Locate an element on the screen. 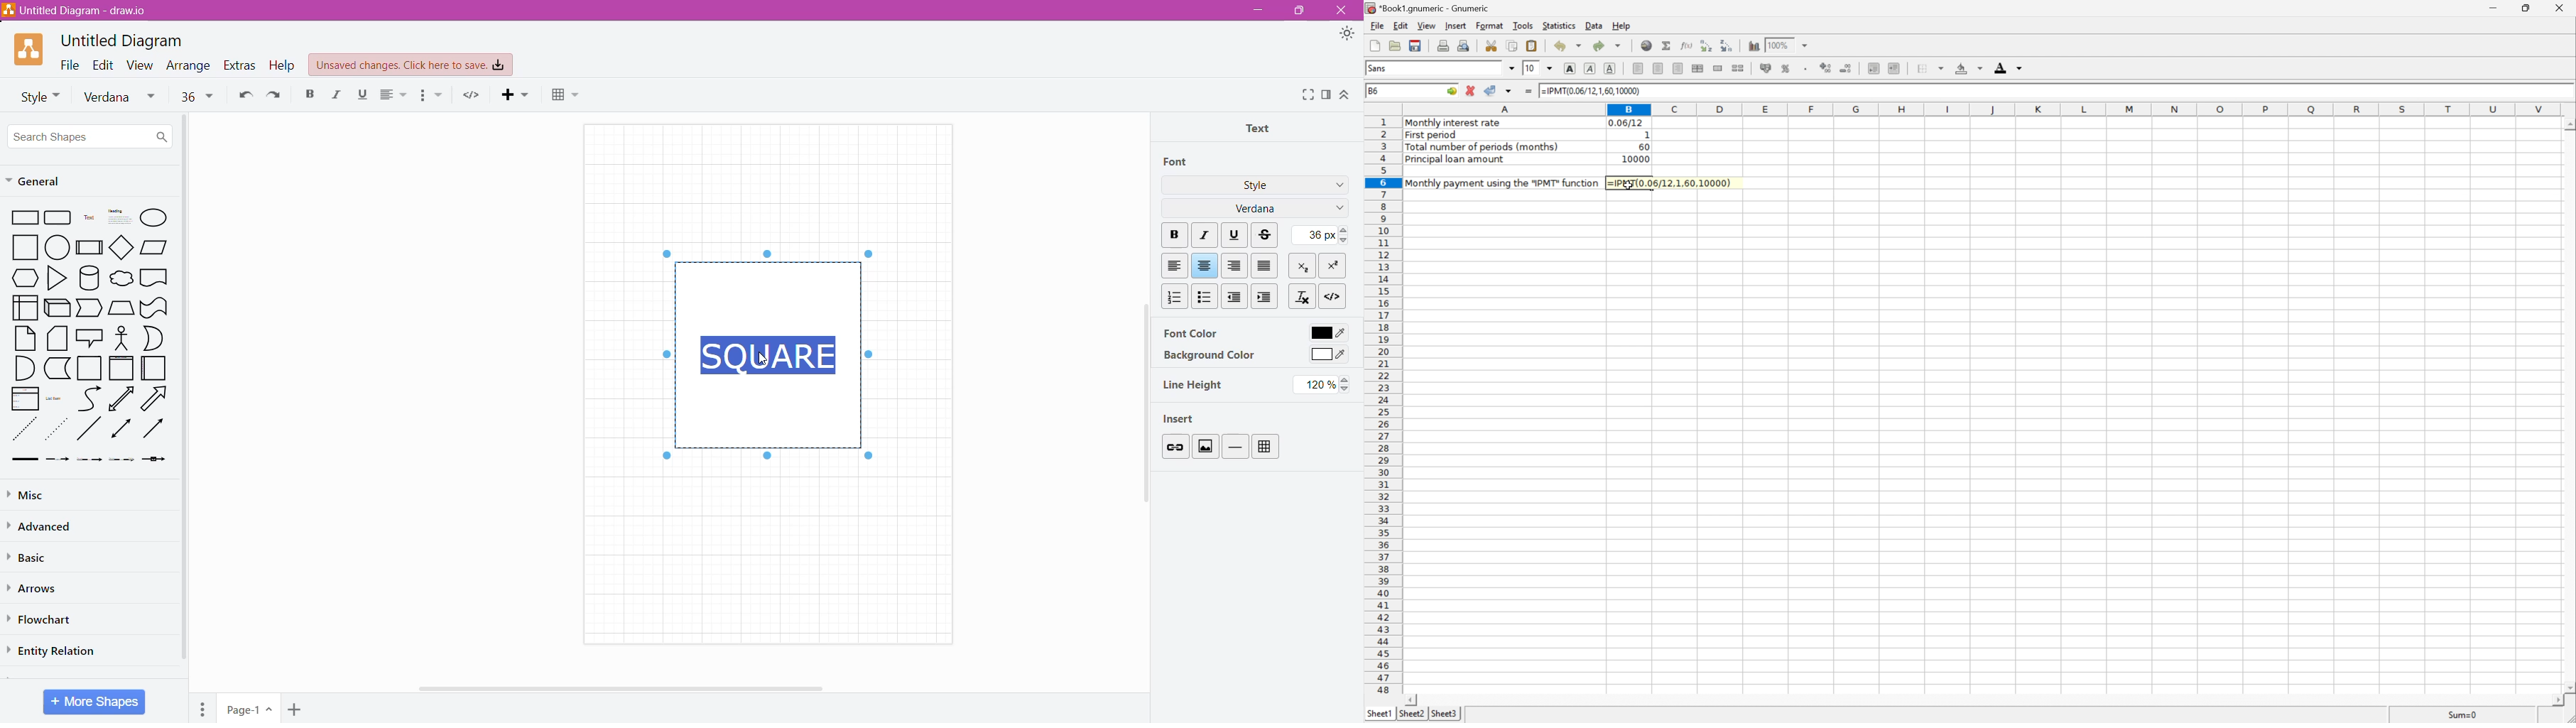  Left is located at coordinates (1174, 266).